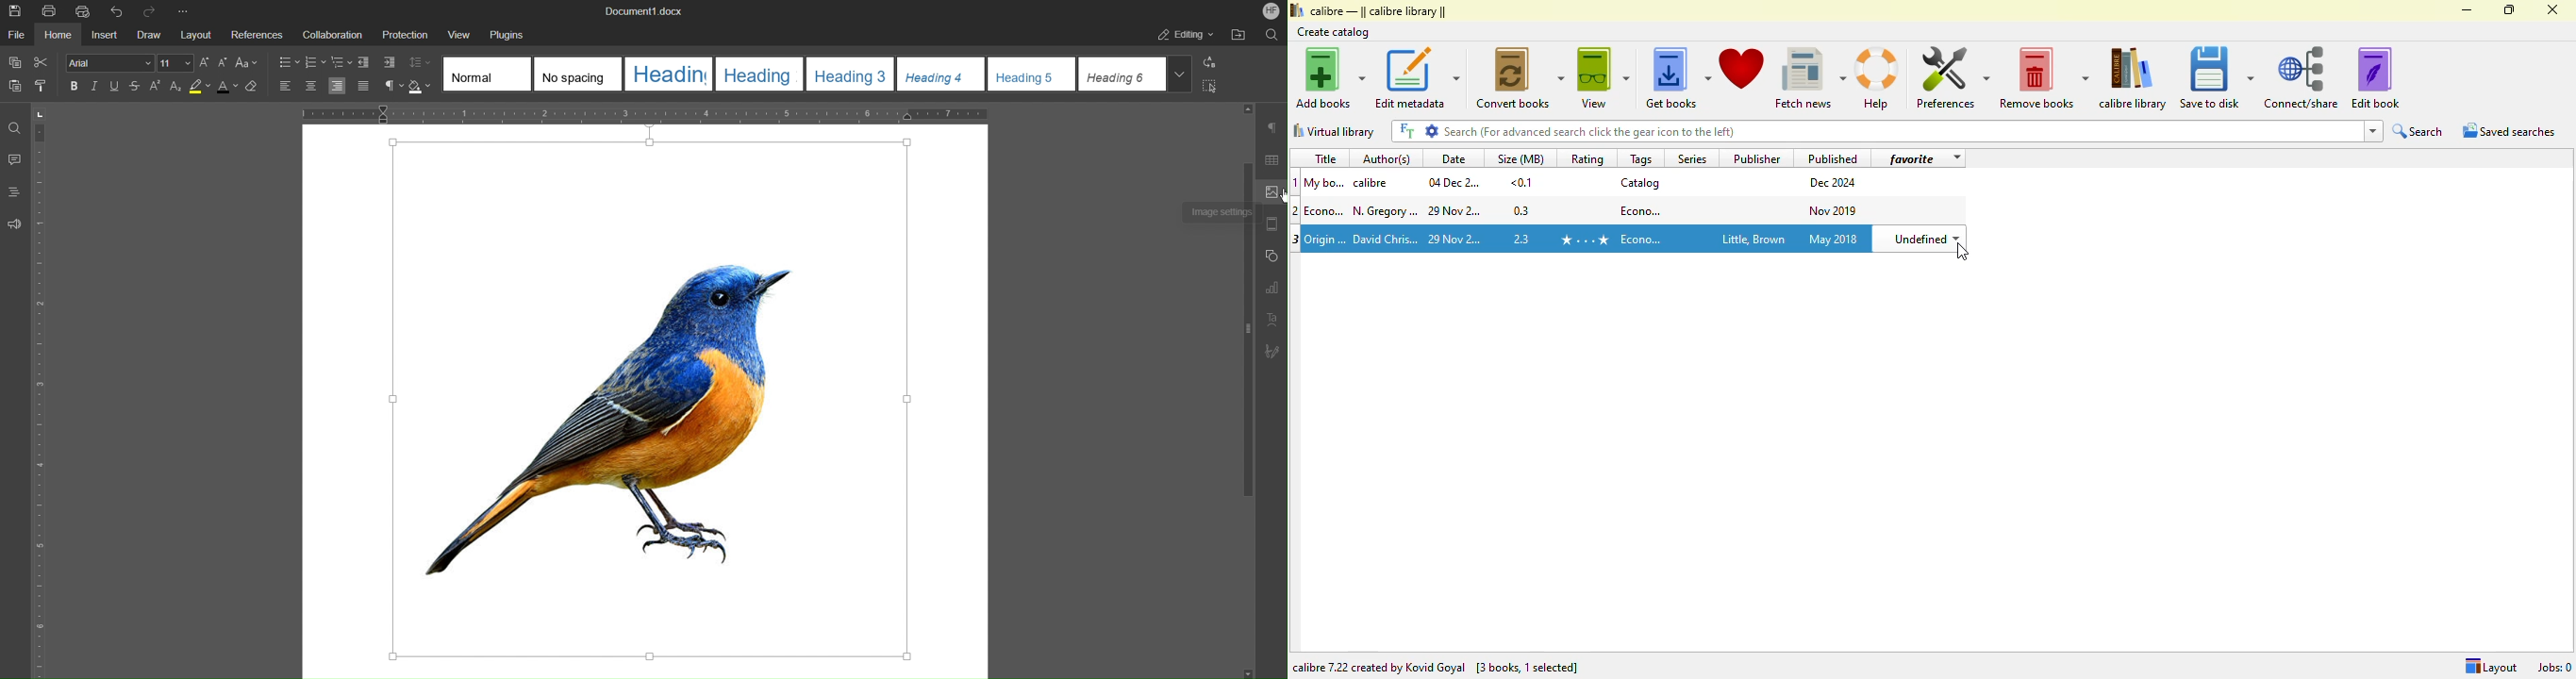  What do you see at coordinates (1273, 256) in the screenshot?
I see `Shape Settings` at bounding box center [1273, 256].